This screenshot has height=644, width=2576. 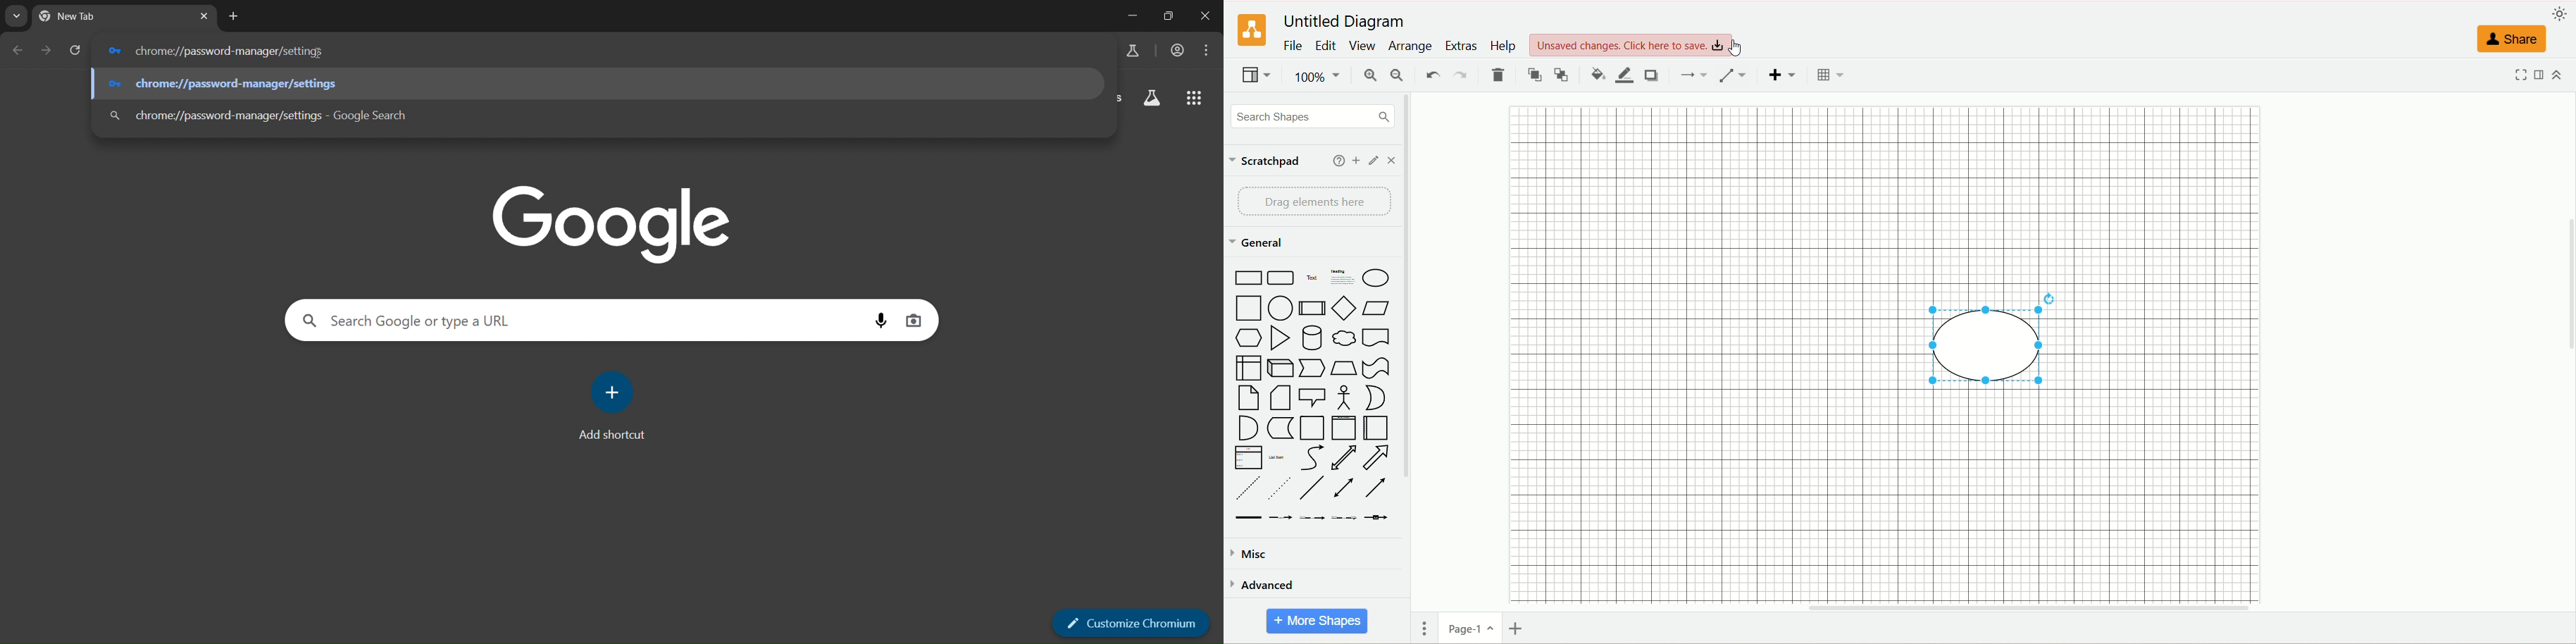 What do you see at coordinates (2520, 79) in the screenshot?
I see `fullscreen` at bounding box center [2520, 79].